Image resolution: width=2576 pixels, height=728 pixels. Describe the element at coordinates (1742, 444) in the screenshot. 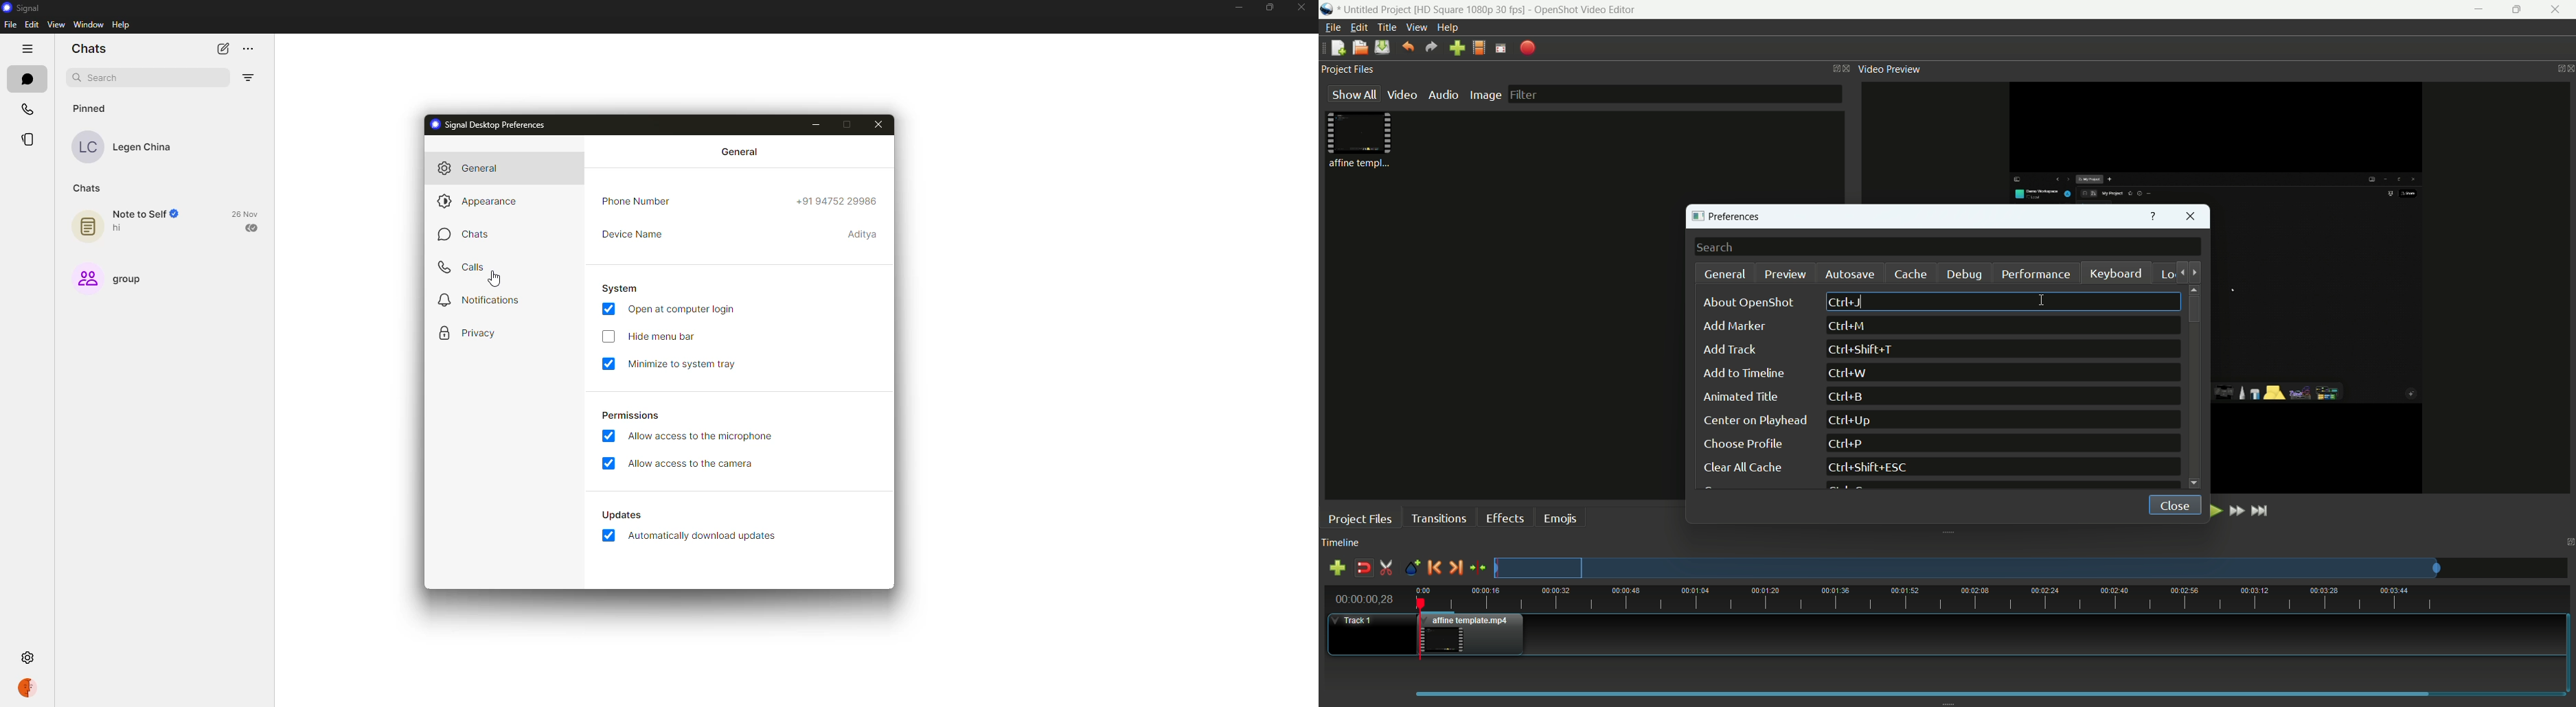

I see `choose profile` at that location.